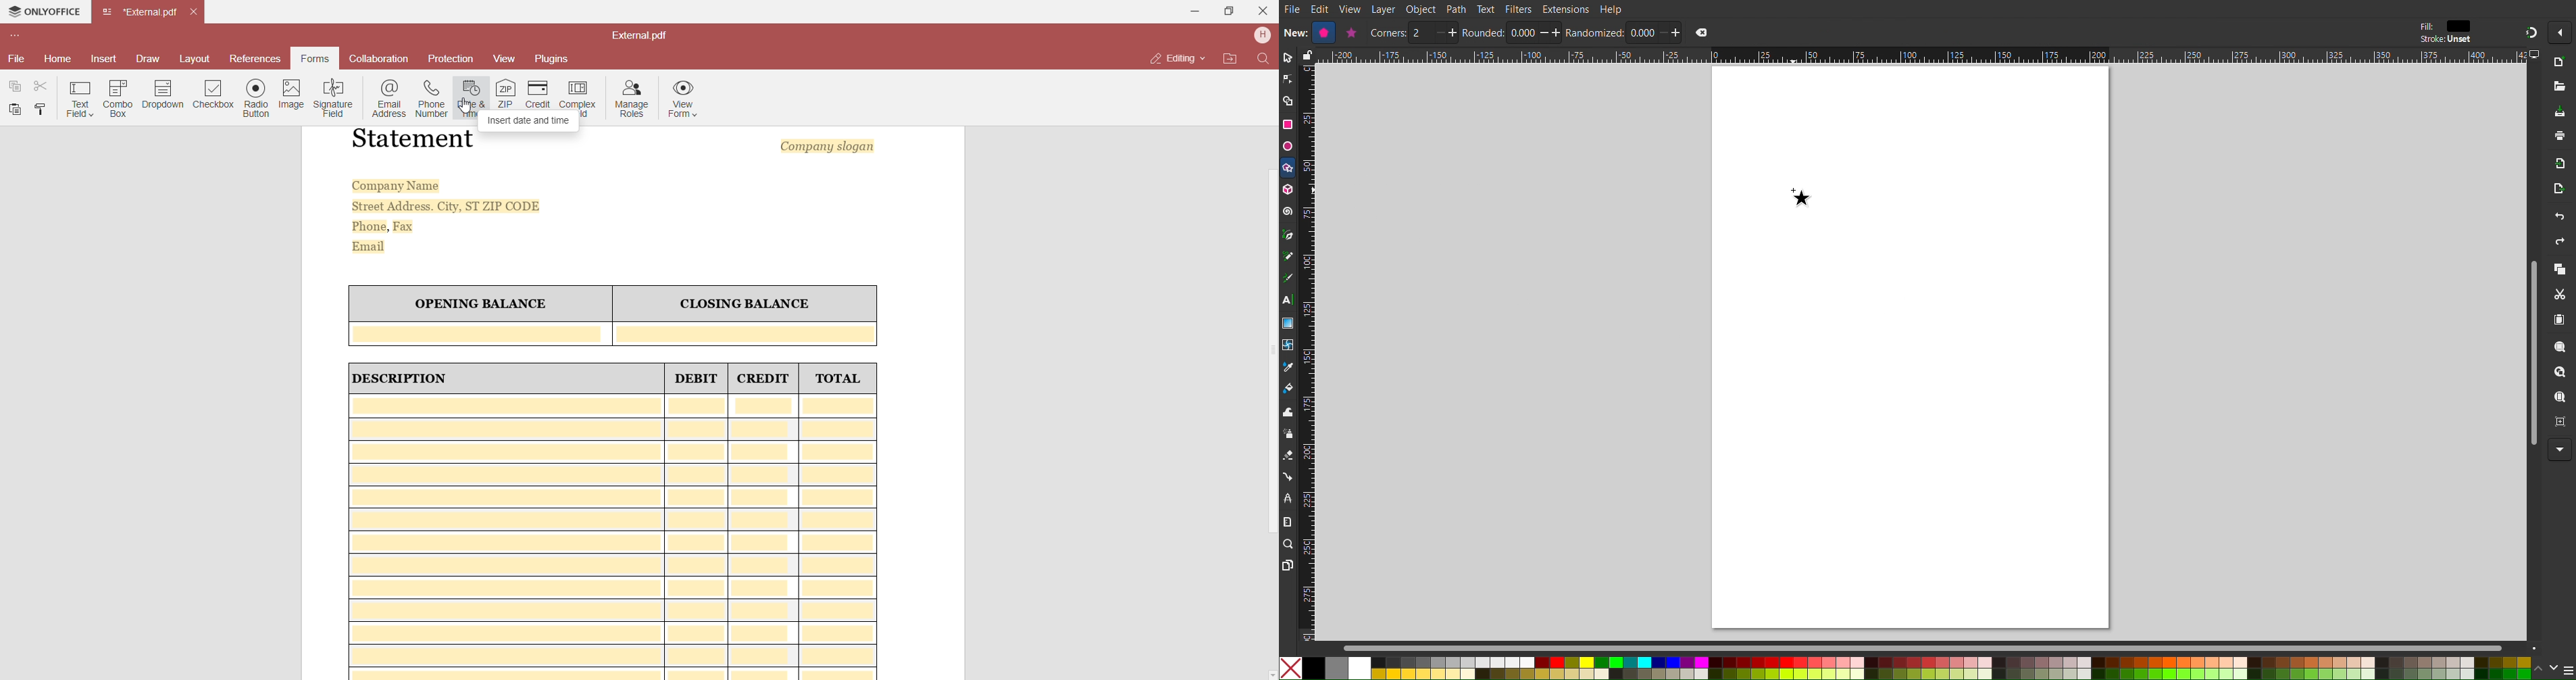 The width and height of the screenshot is (2576, 700). What do you see at coordinates (1921, 55) in the screenshot?
I see `Horizontal Ruler` at bounding box center [1921, 55].